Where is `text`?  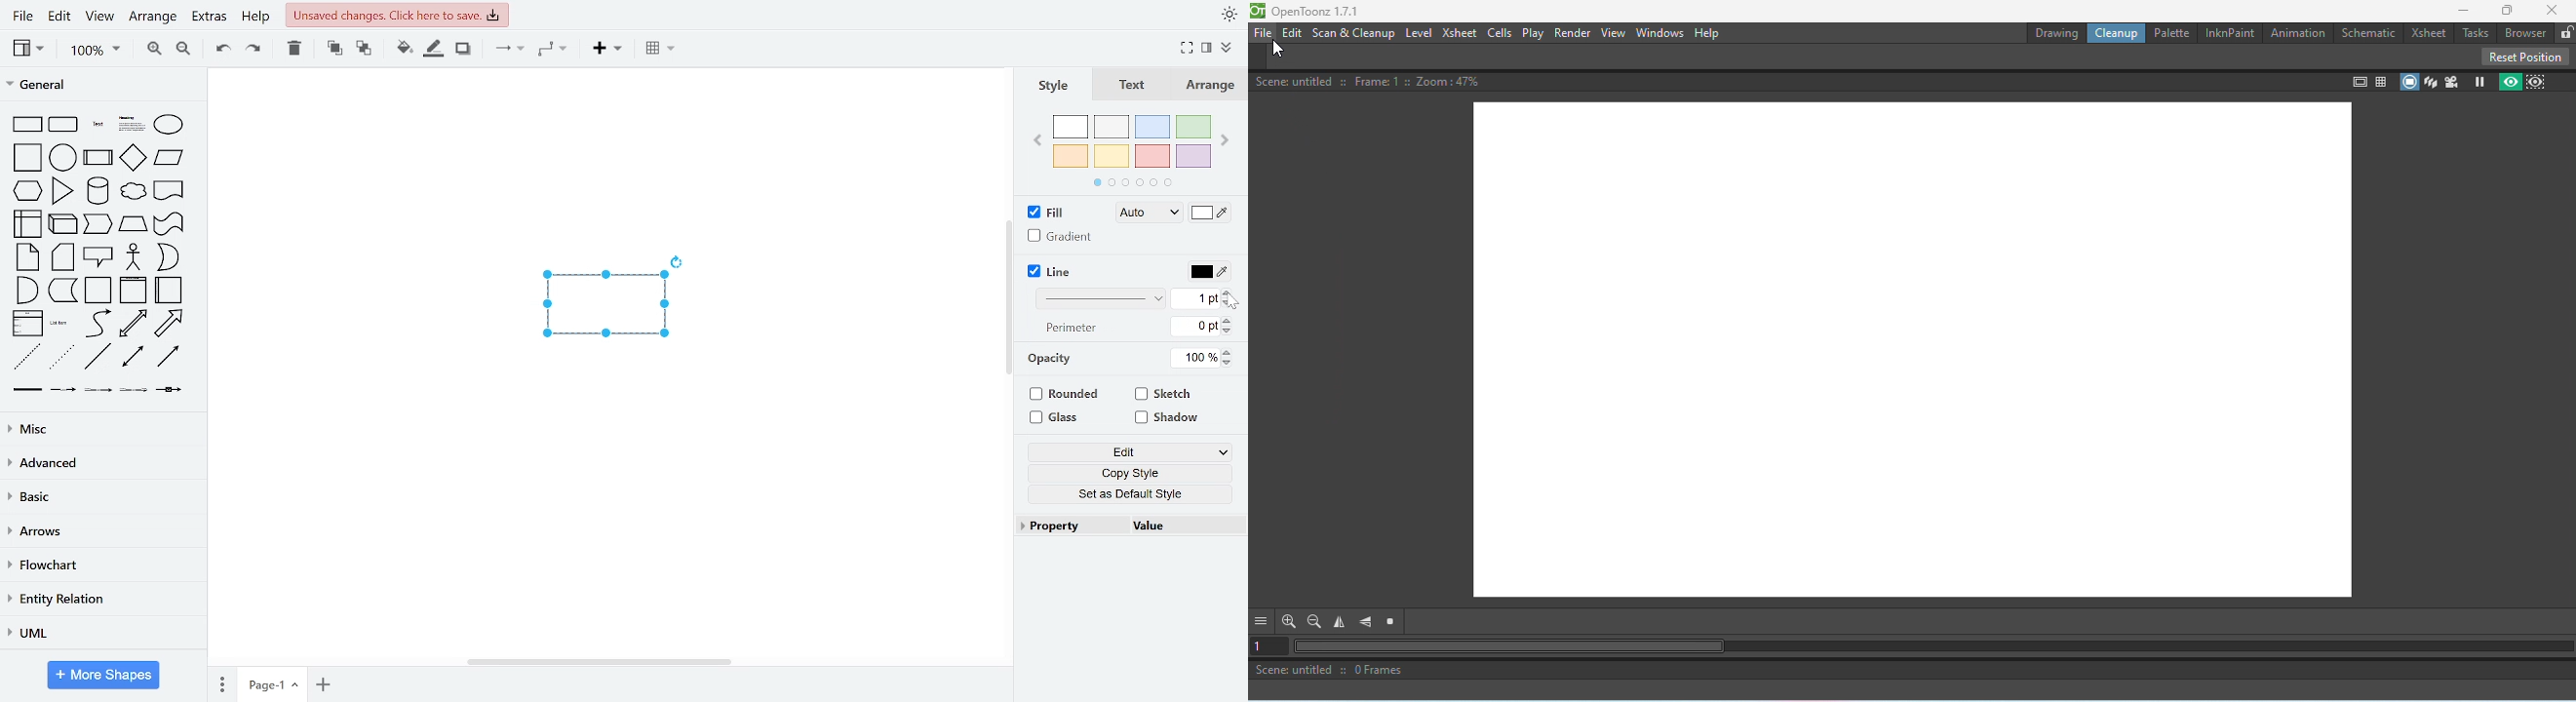
text is located at coordinates (1132, 84).